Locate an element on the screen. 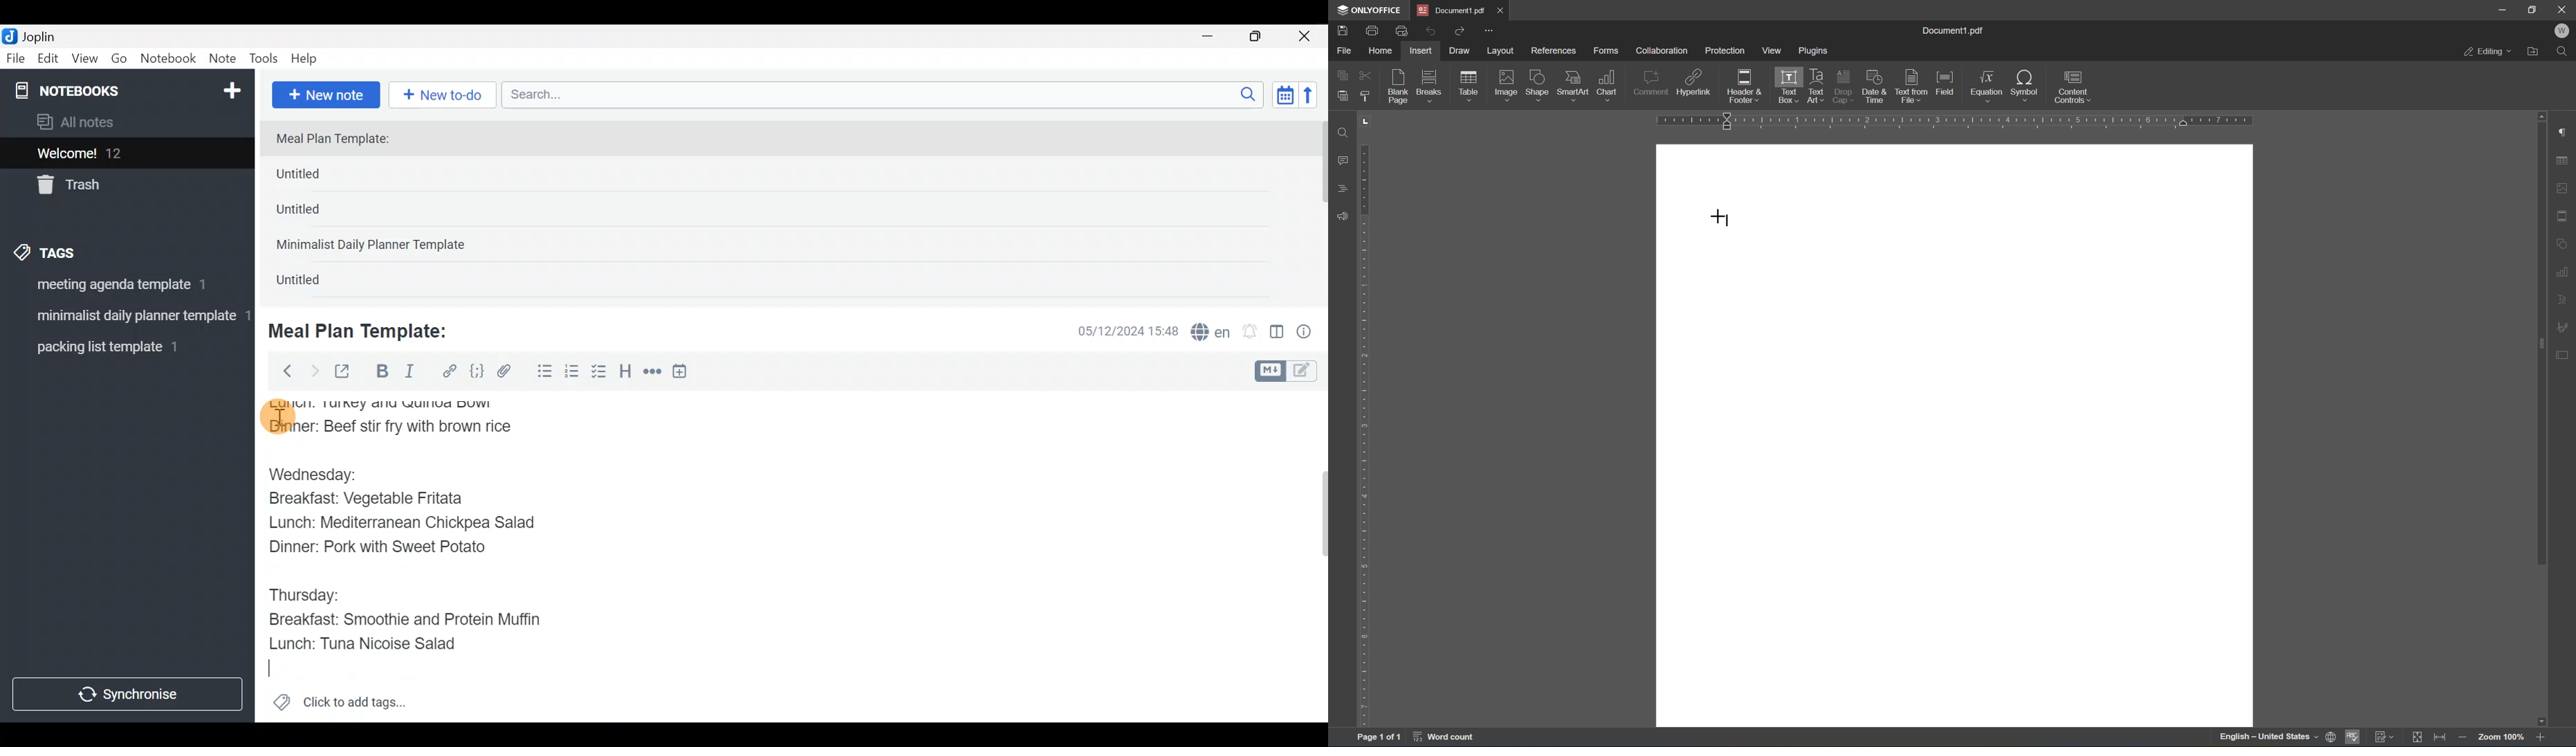  Editing is located at coordinates (2488, 53).